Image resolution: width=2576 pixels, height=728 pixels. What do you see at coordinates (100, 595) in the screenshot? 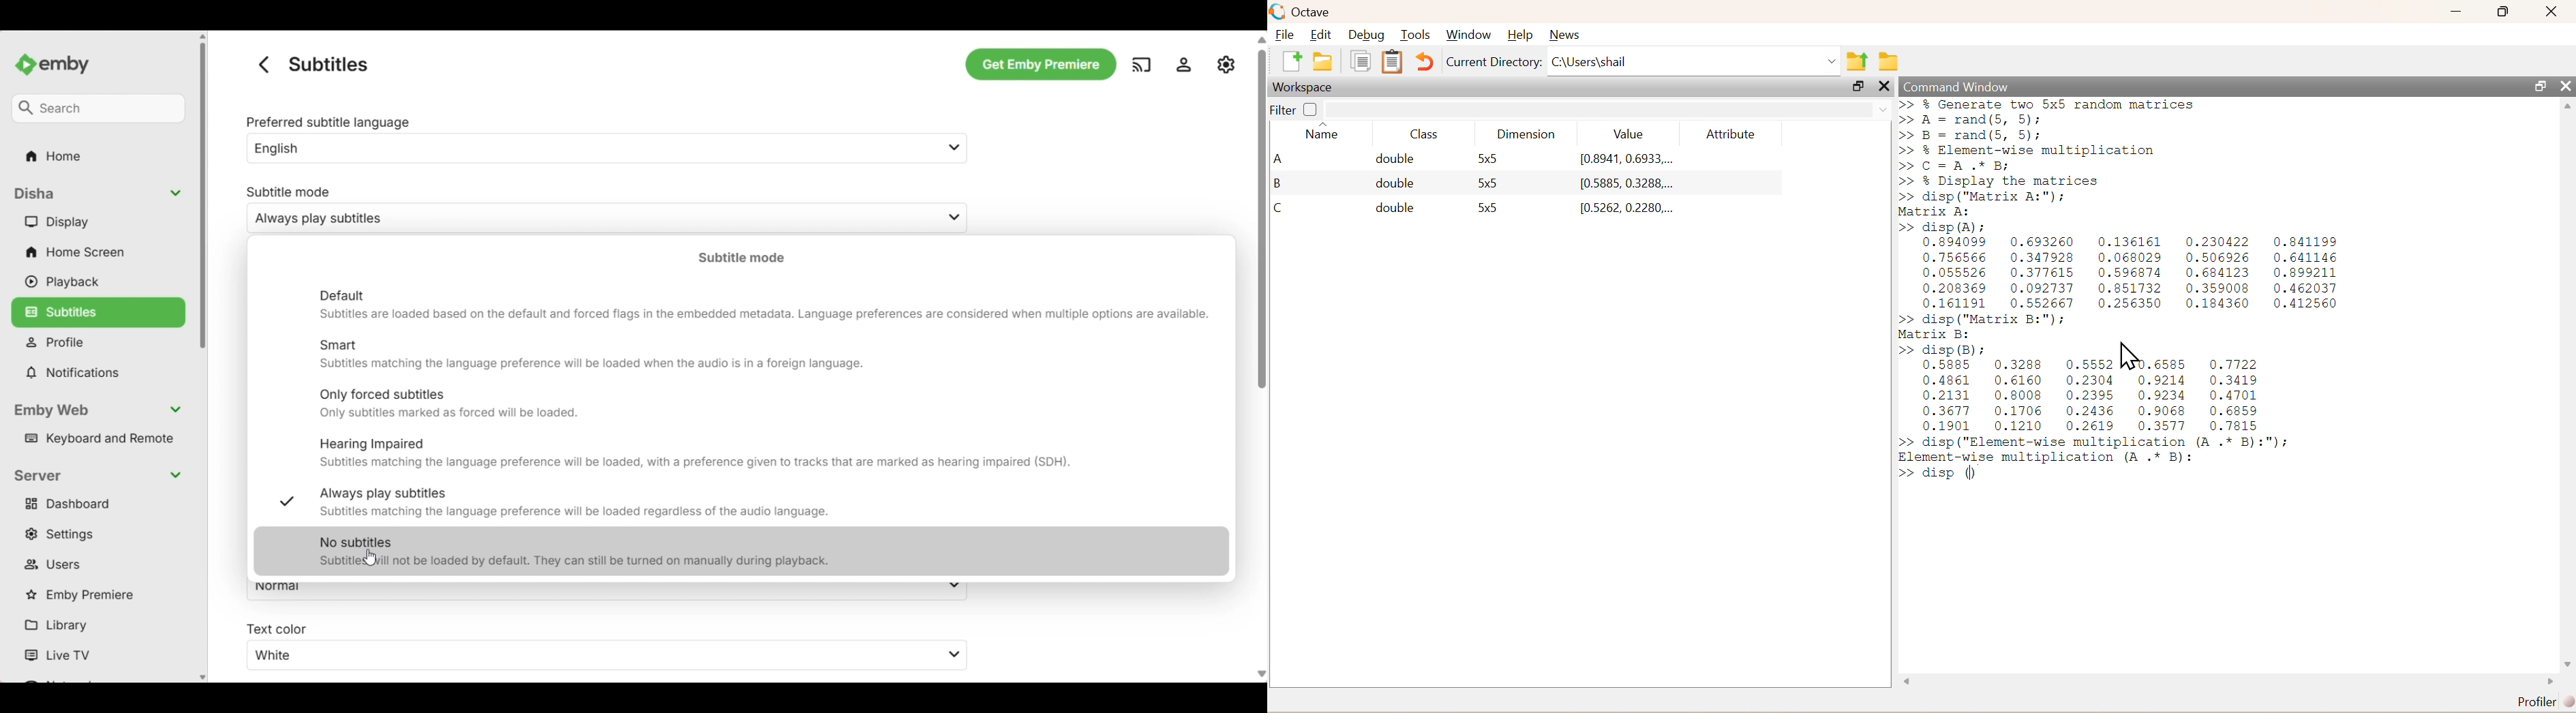
I see `Emby premiere` at bounding box center [100, 595].